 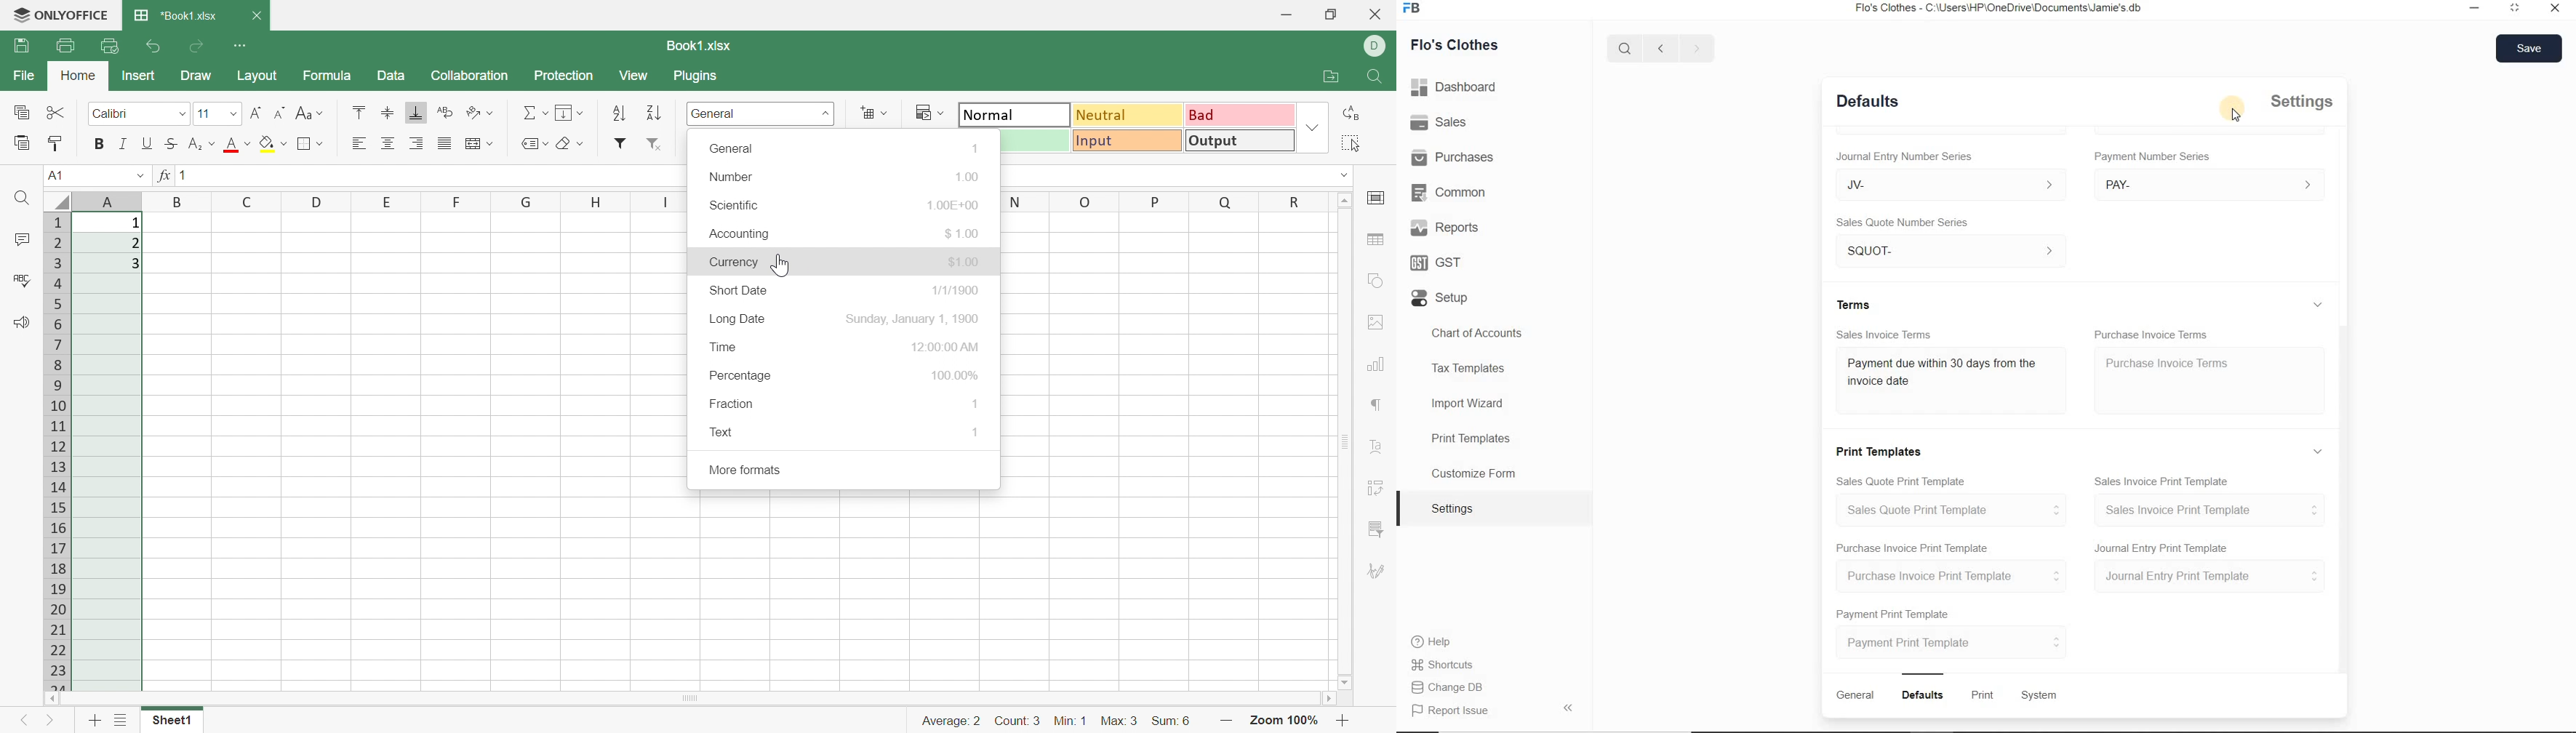 What do you see at coordinates (2040, 696) in the screenshot?
I see `System` at bounding box center [2040, 696].